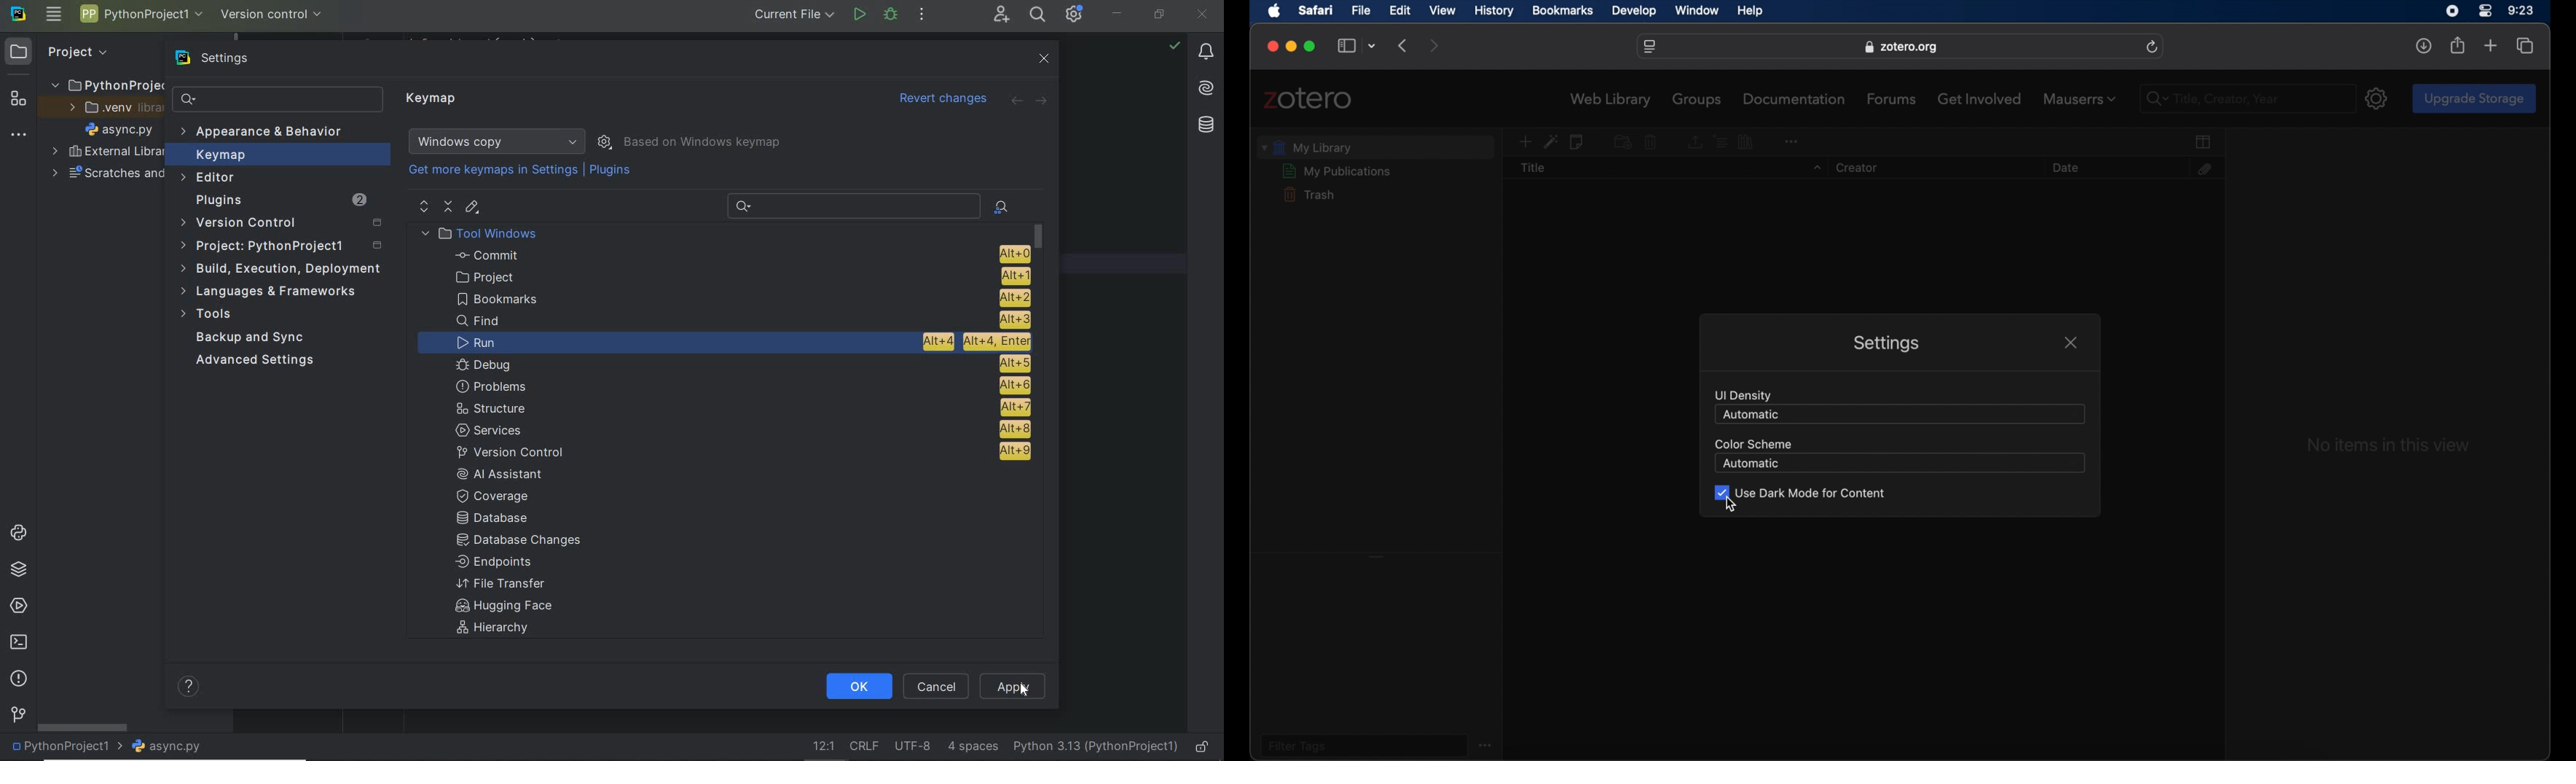 The height and width of the screenshot is (784, 2576). Describe the element at coordinates (1337, 171) in the screenshot. I see `my publications` at that location.